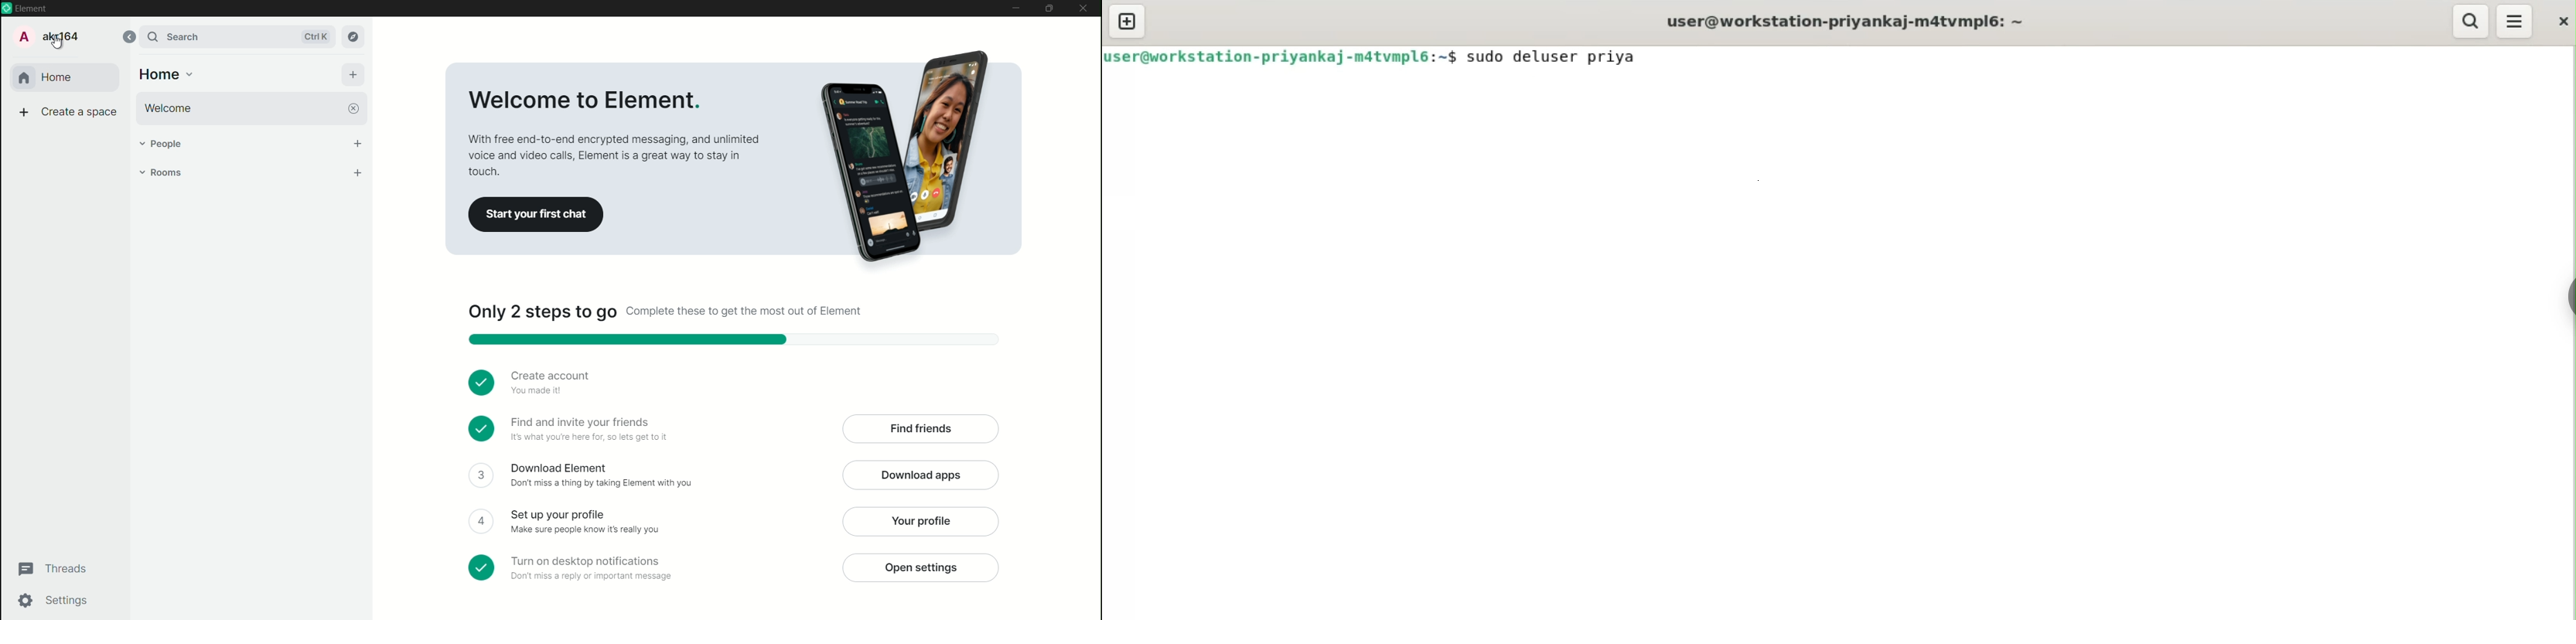 Image resolution: width=2576 pixels, height=644 pixels. I want to click on $ sudo deluser priya, so click(1547, 60).